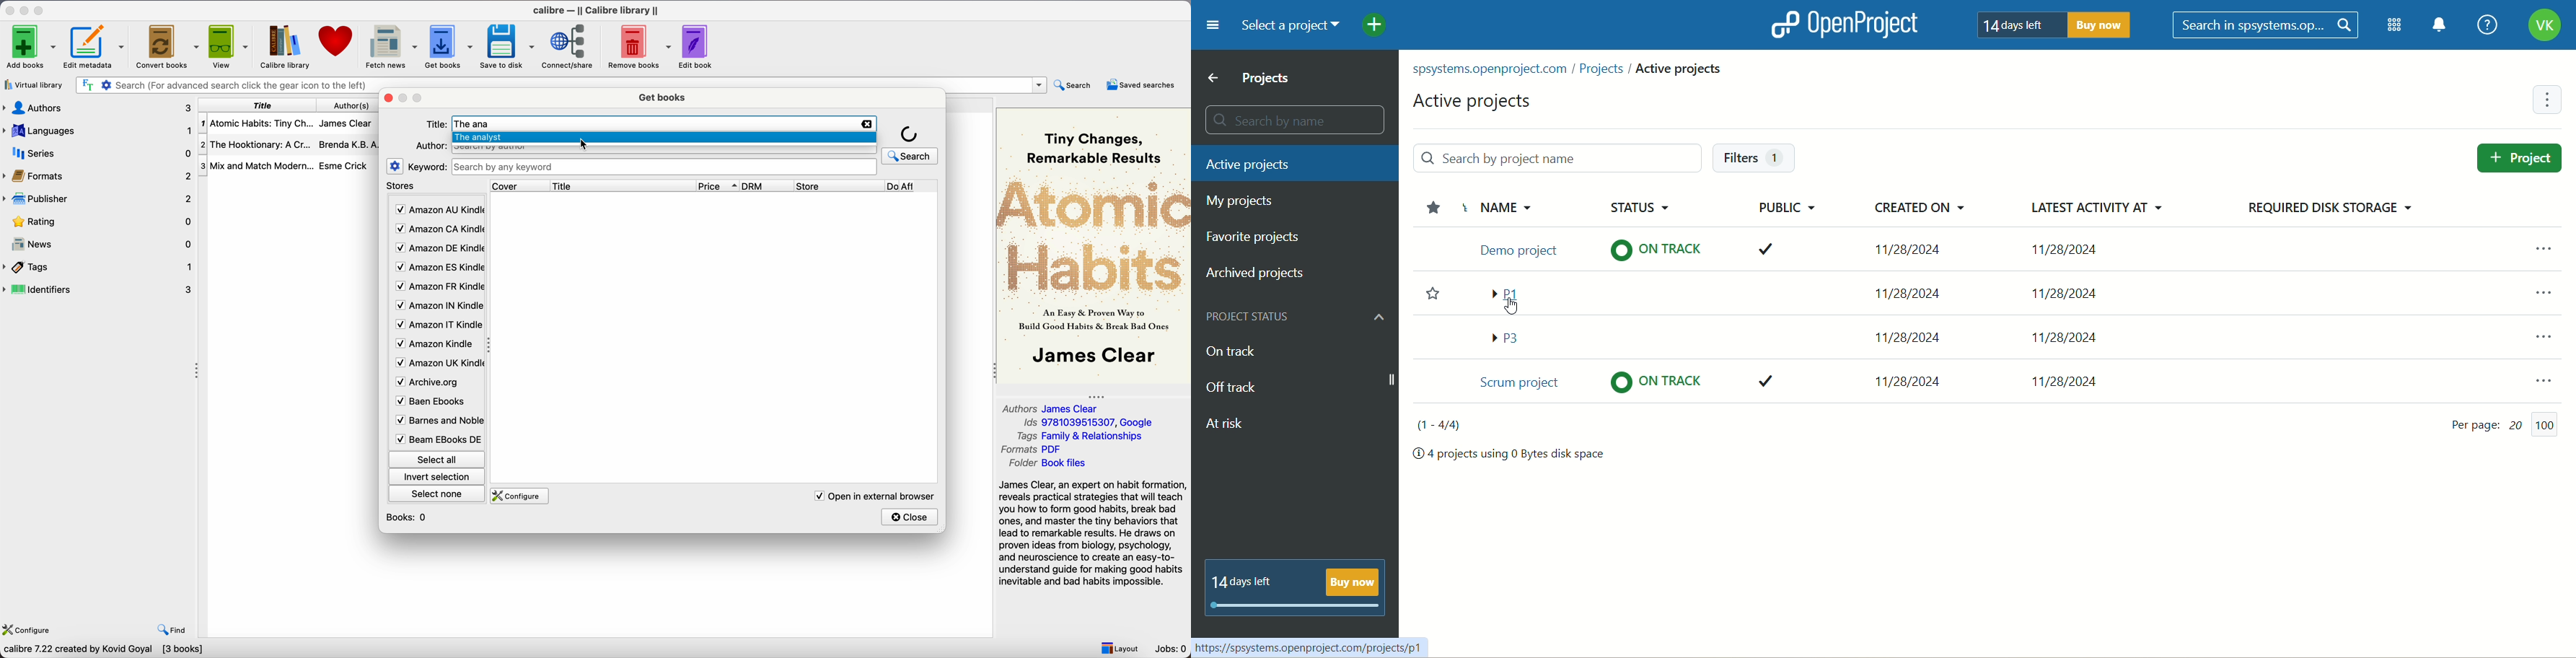  What do you see at coordinates (99, 267) in the screenshot?
I see `tags` at bounding box center [99, 267].